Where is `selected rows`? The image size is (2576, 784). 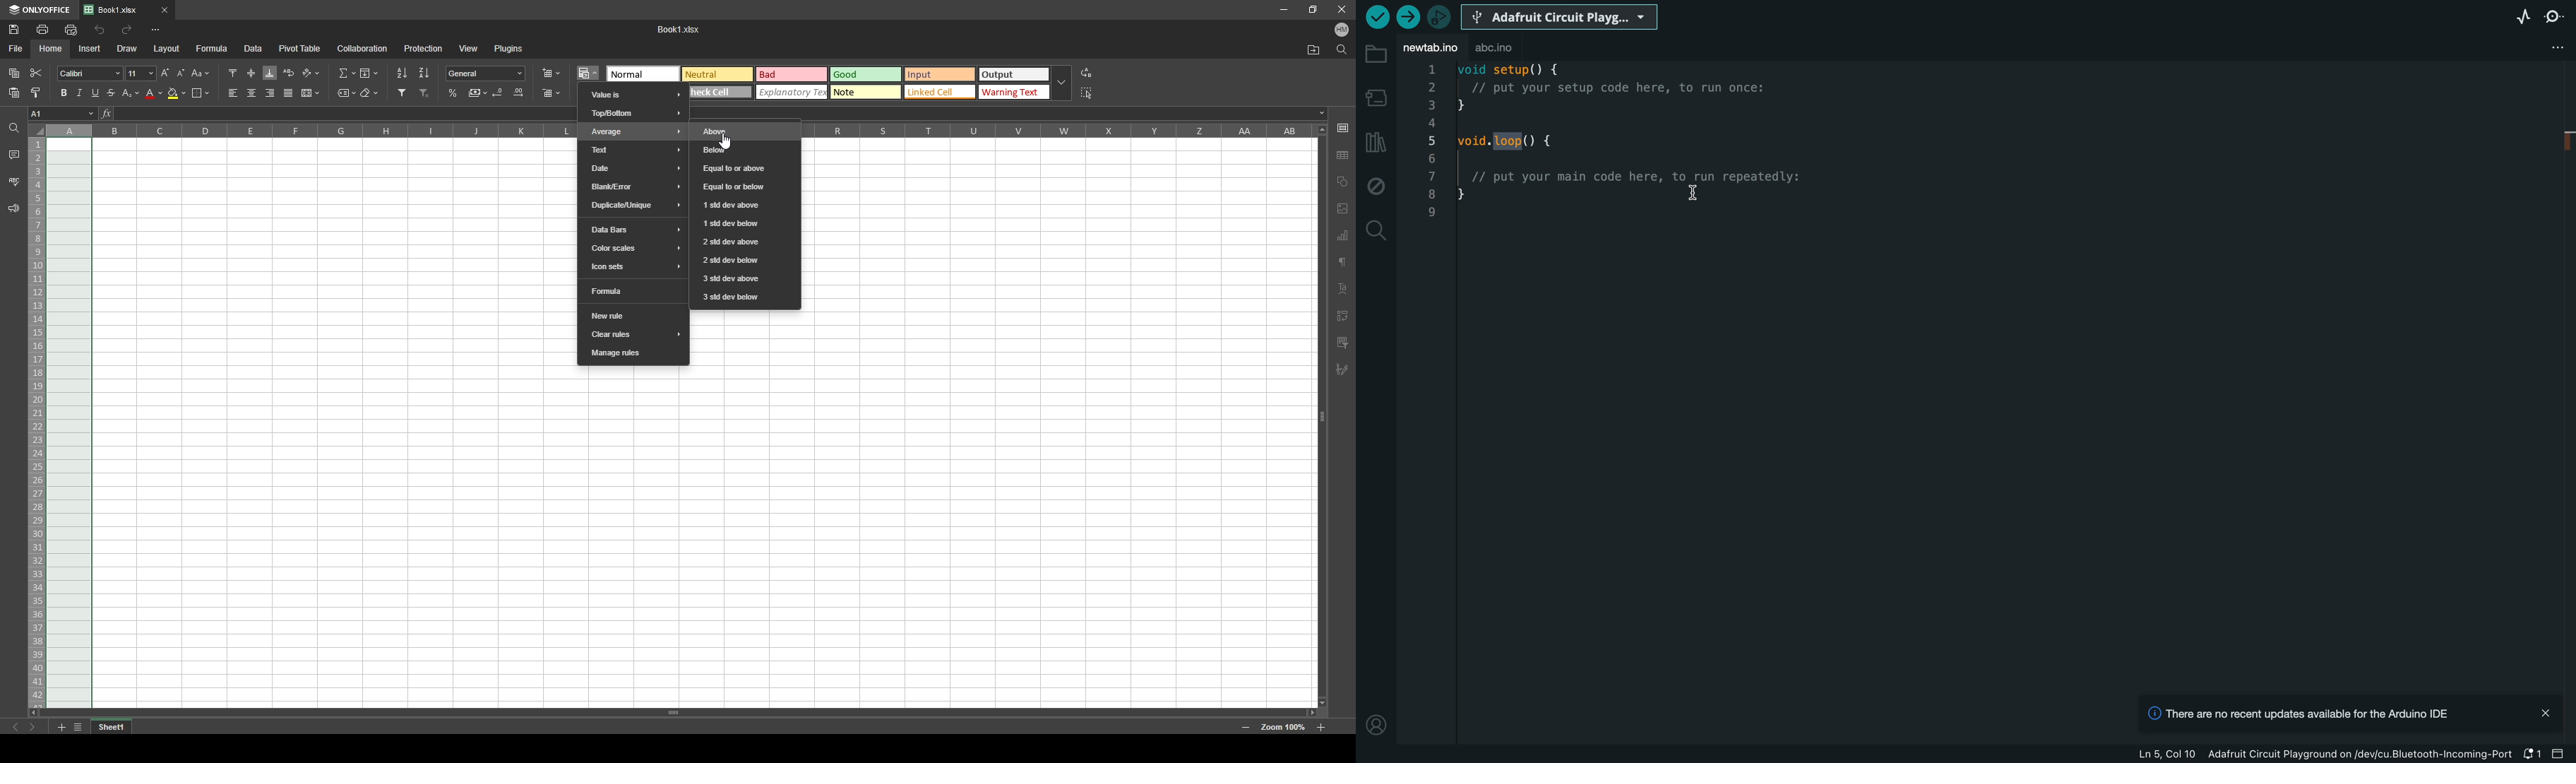
selected rows is located at coordinates (35, 423).